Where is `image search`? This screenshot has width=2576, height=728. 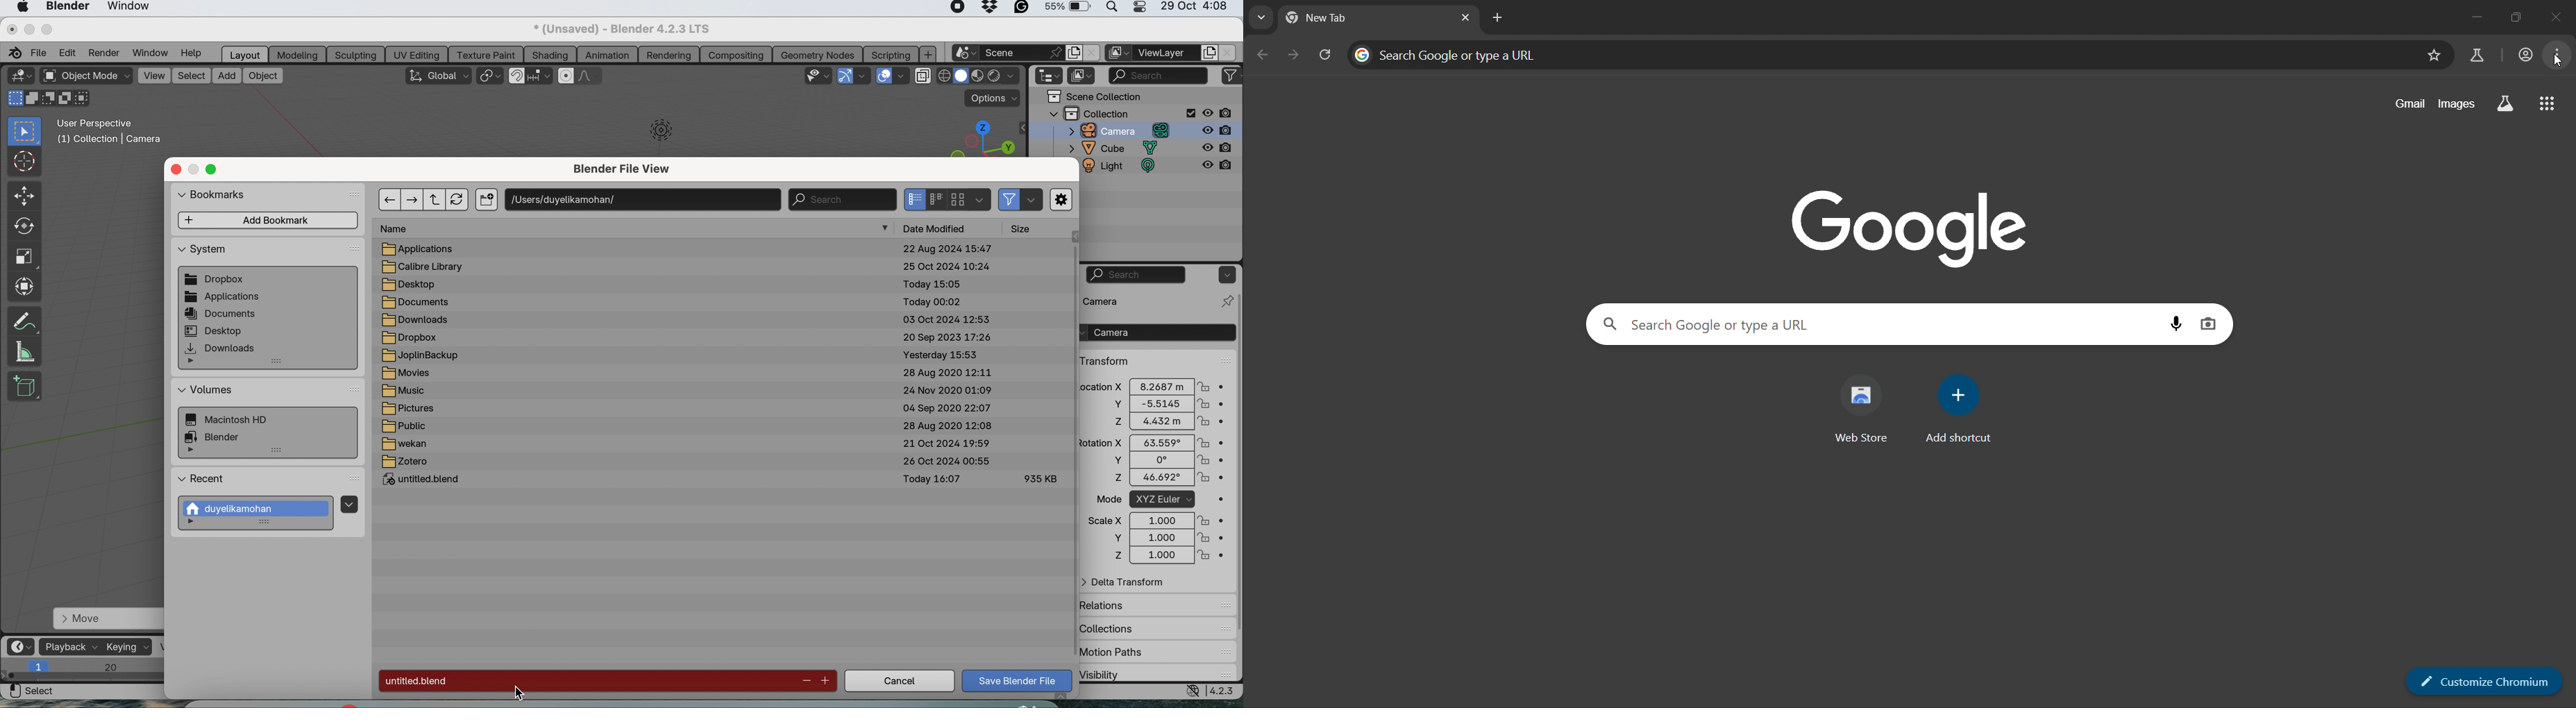
image search is located at coordinates (2209, 323).